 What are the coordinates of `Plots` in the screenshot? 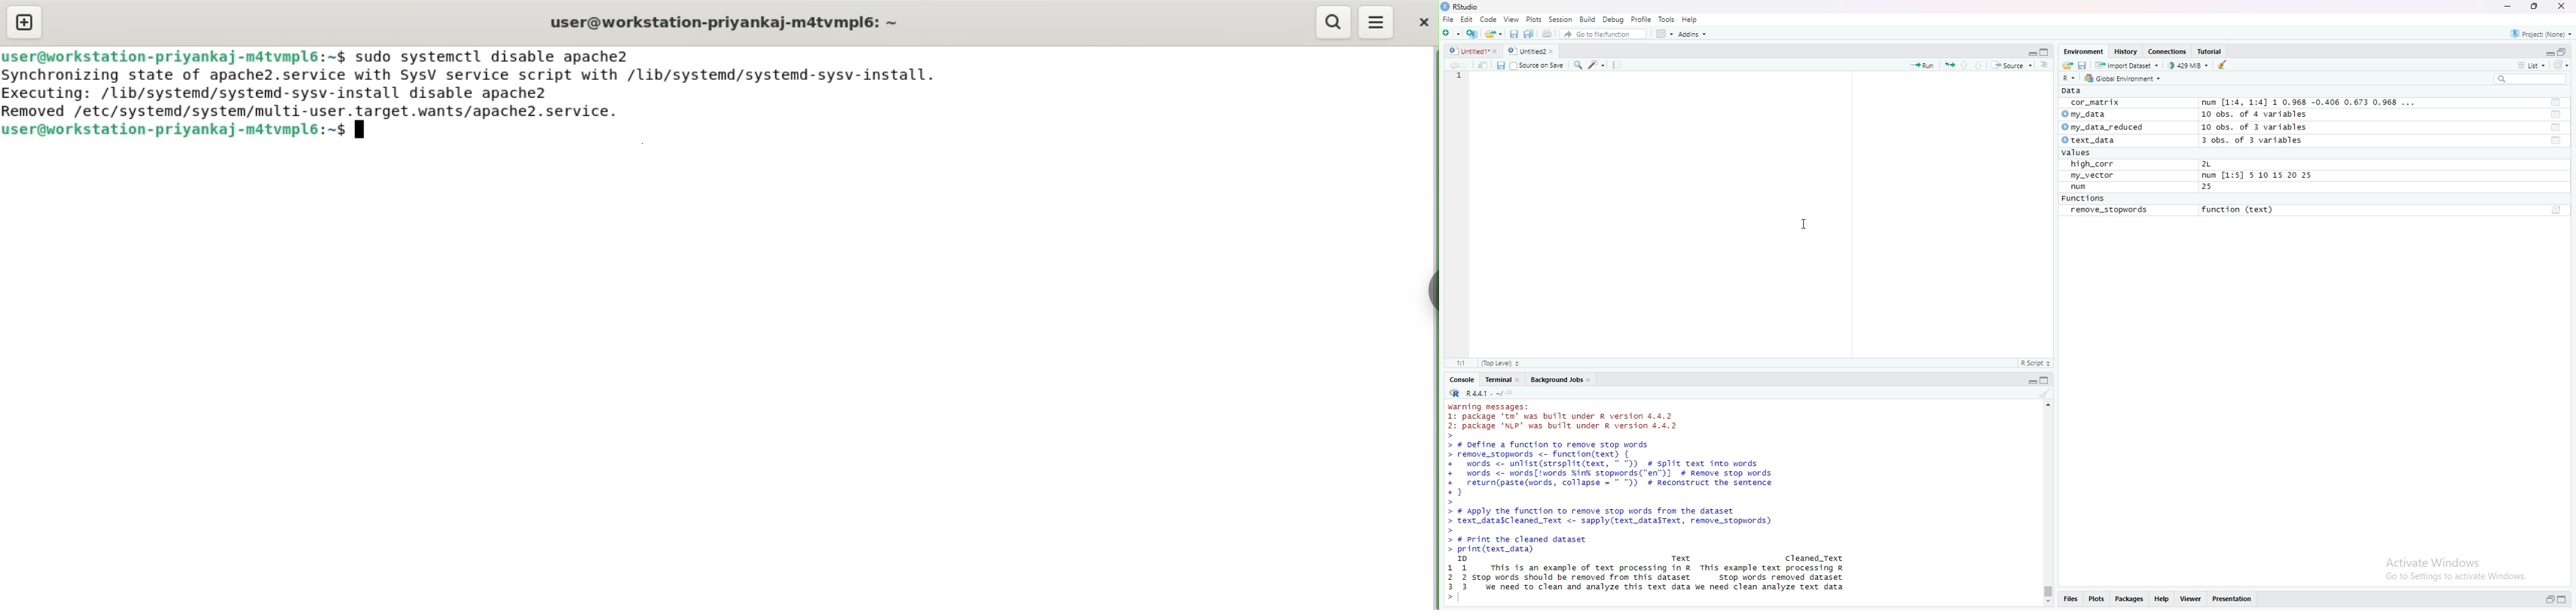 It's located at (2096, 599).